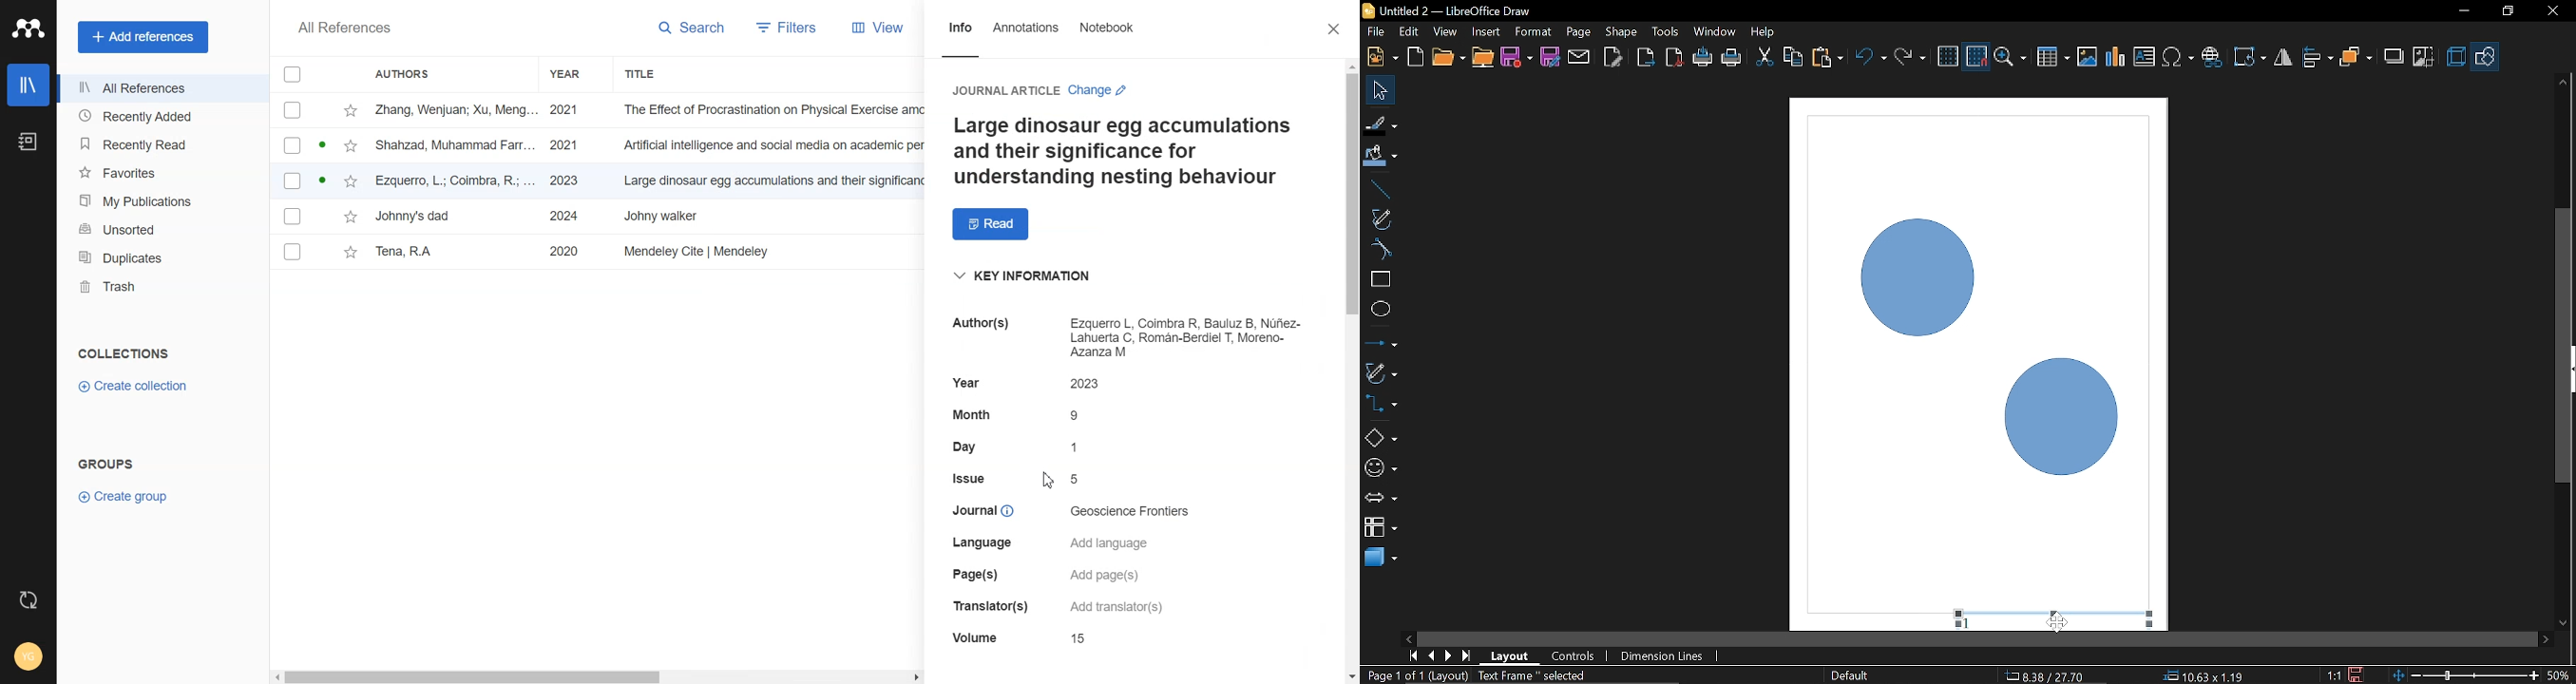  What do you see at coordinates (1381, 471) in the screenshot?
I see `symbol shapes` at bounding box center [1381, 471].